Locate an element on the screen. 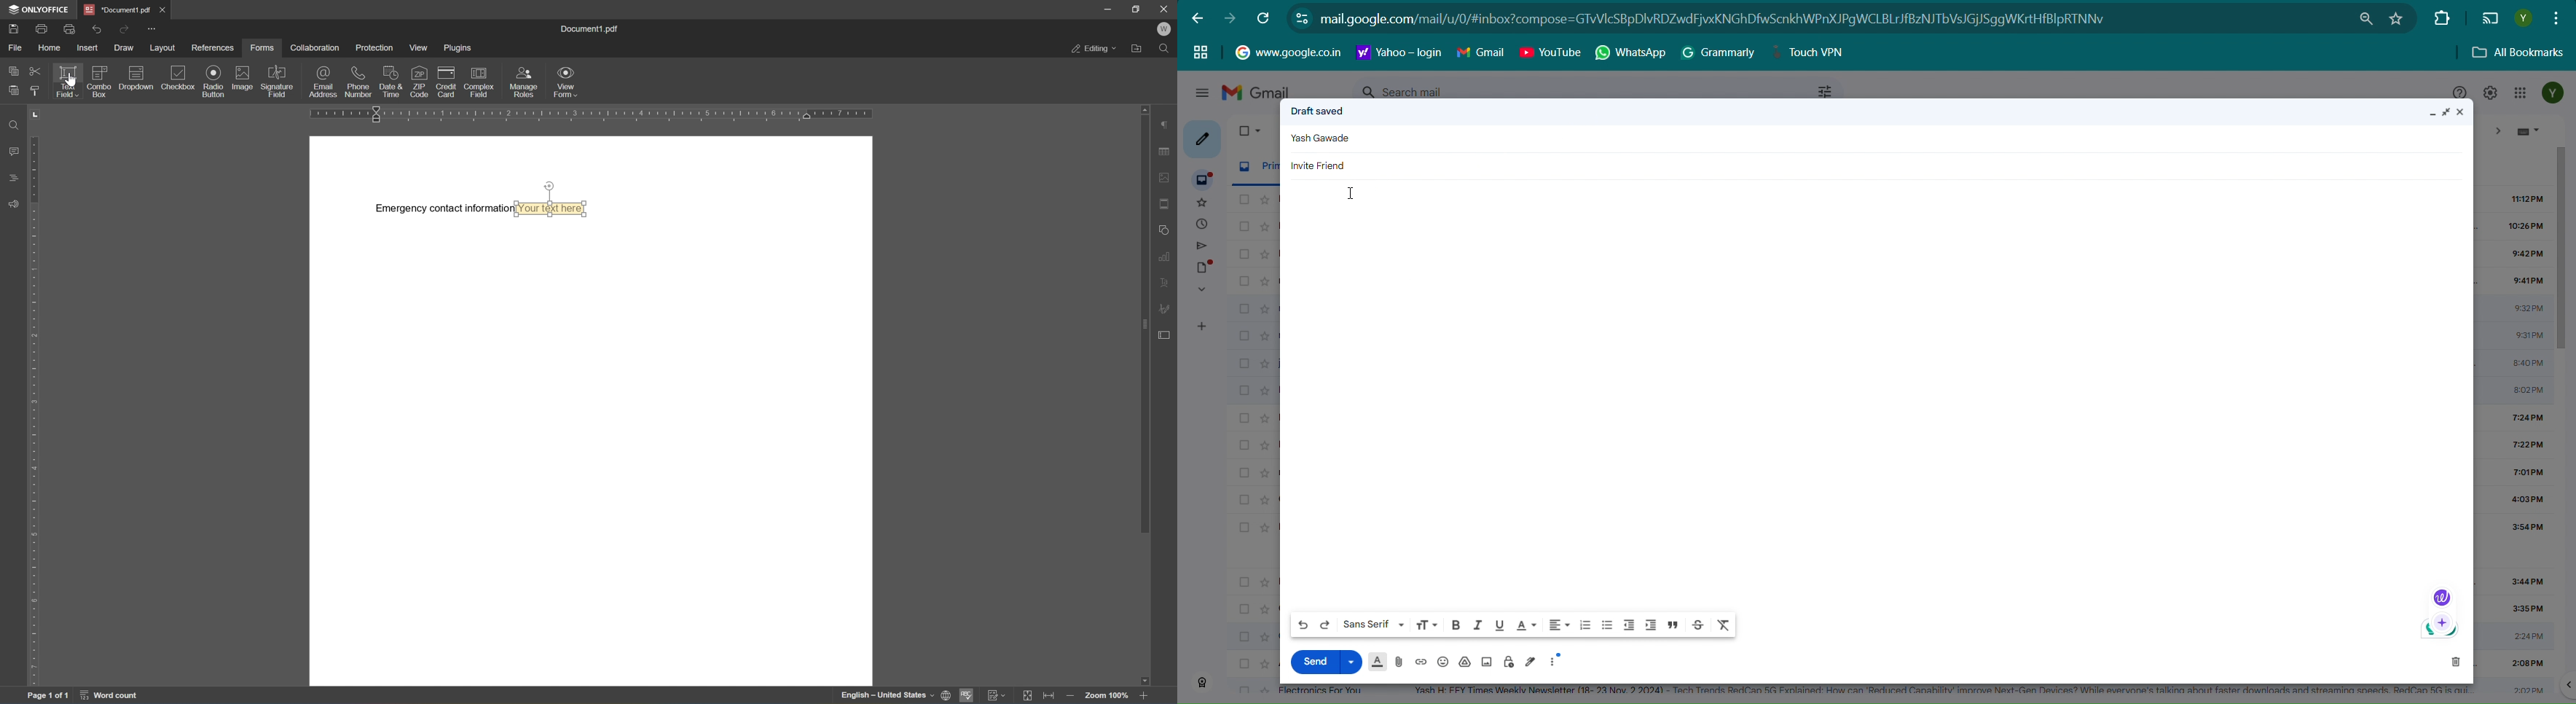 The height and width of the screenshot is (728, 2576). Youtube is located at coordinates (1550, 52).